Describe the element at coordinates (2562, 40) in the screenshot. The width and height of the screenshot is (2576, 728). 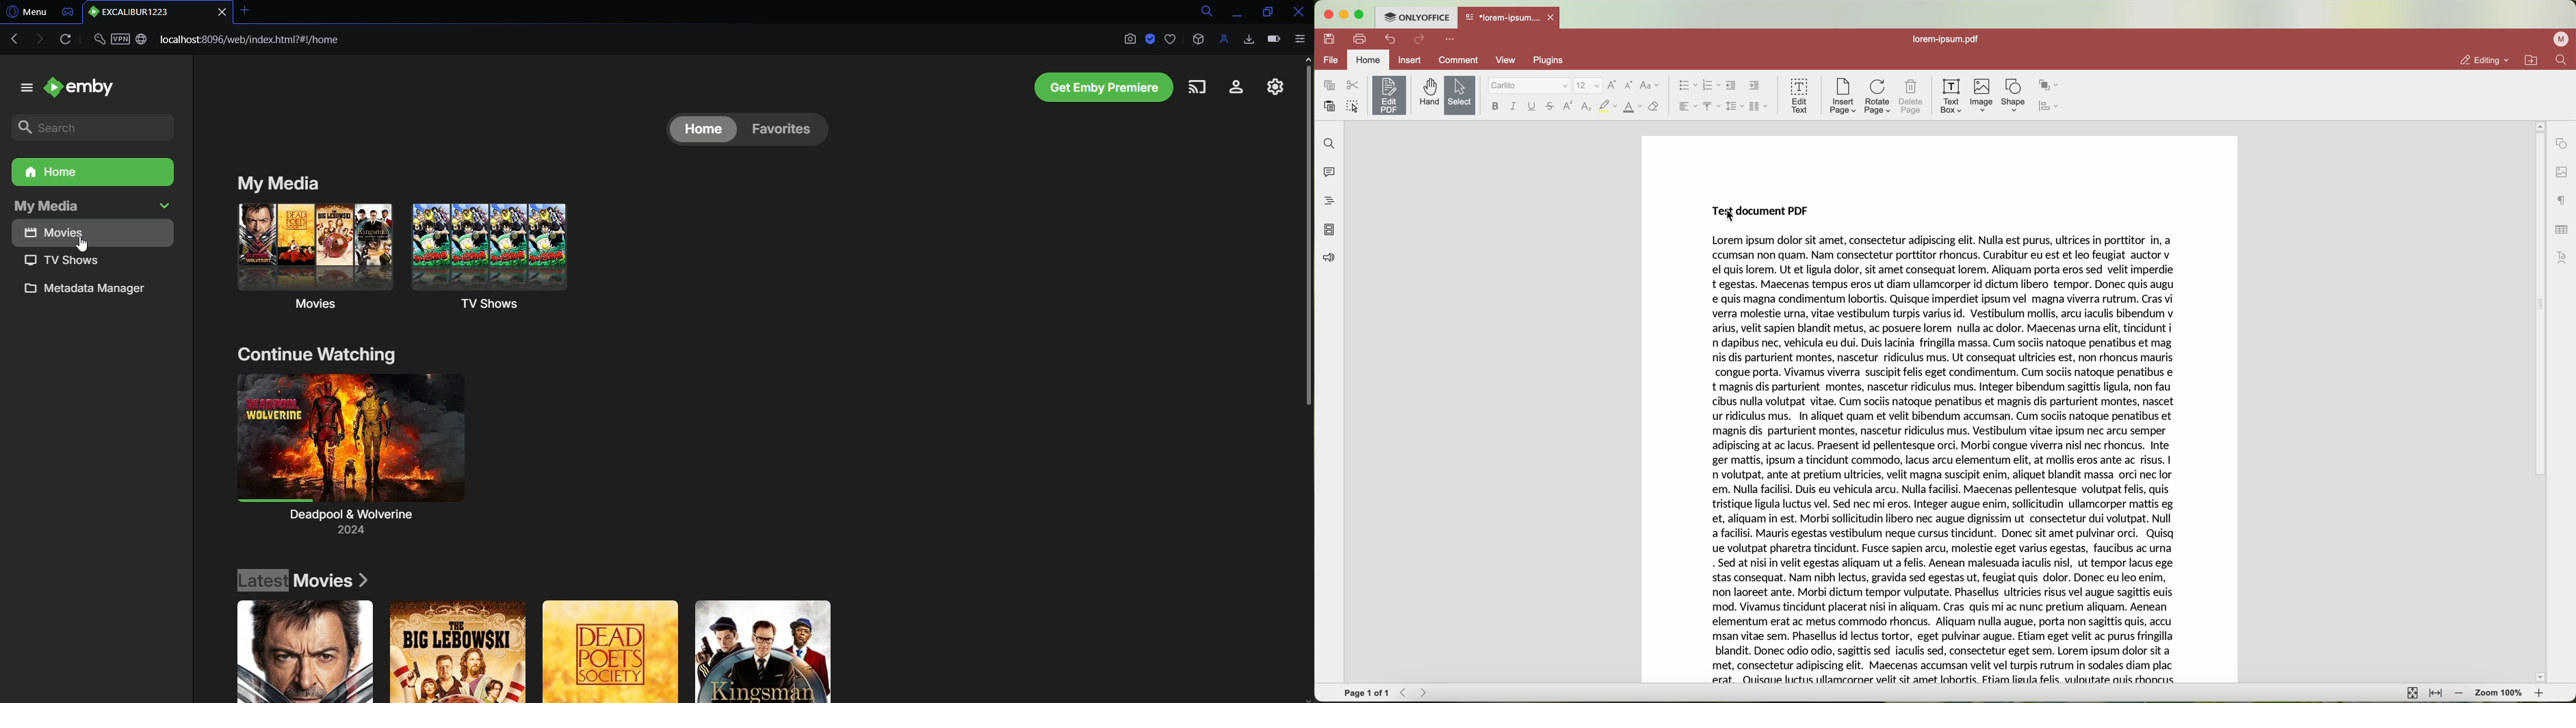
I see `profile user` at that location.